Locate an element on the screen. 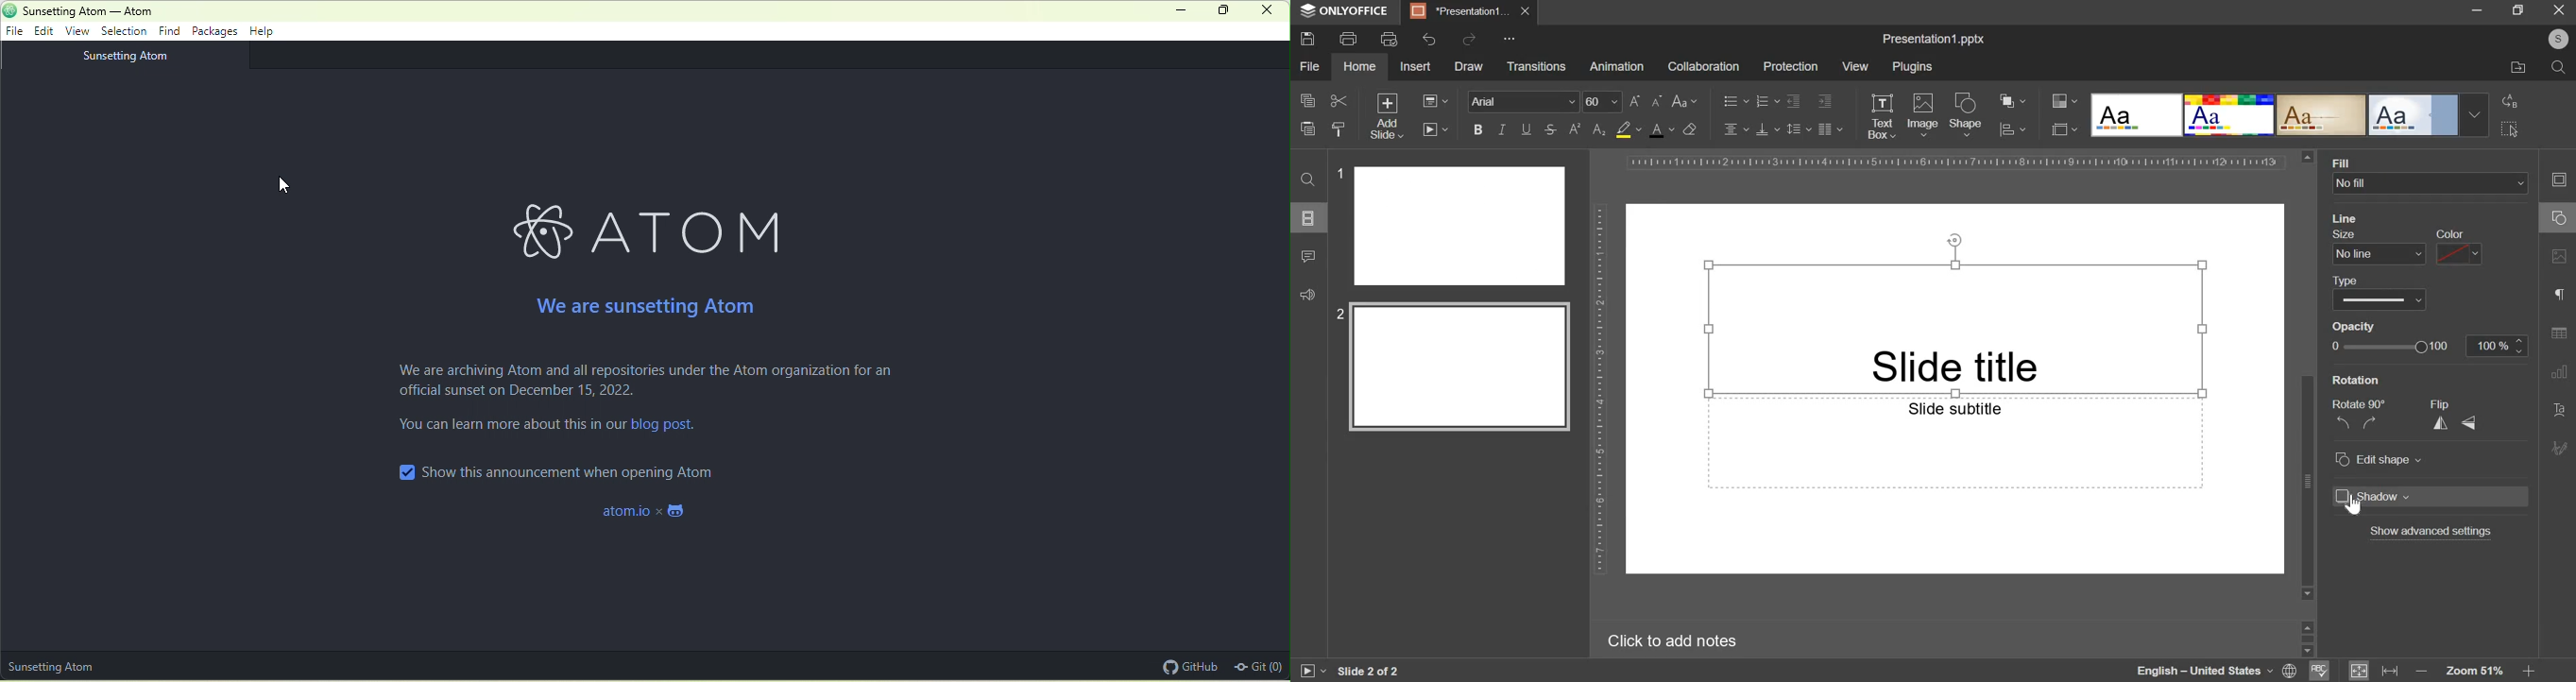 Image resolution: width=2576 pixels, height=700 pixels. shape is located at coordinates (1966, 114).